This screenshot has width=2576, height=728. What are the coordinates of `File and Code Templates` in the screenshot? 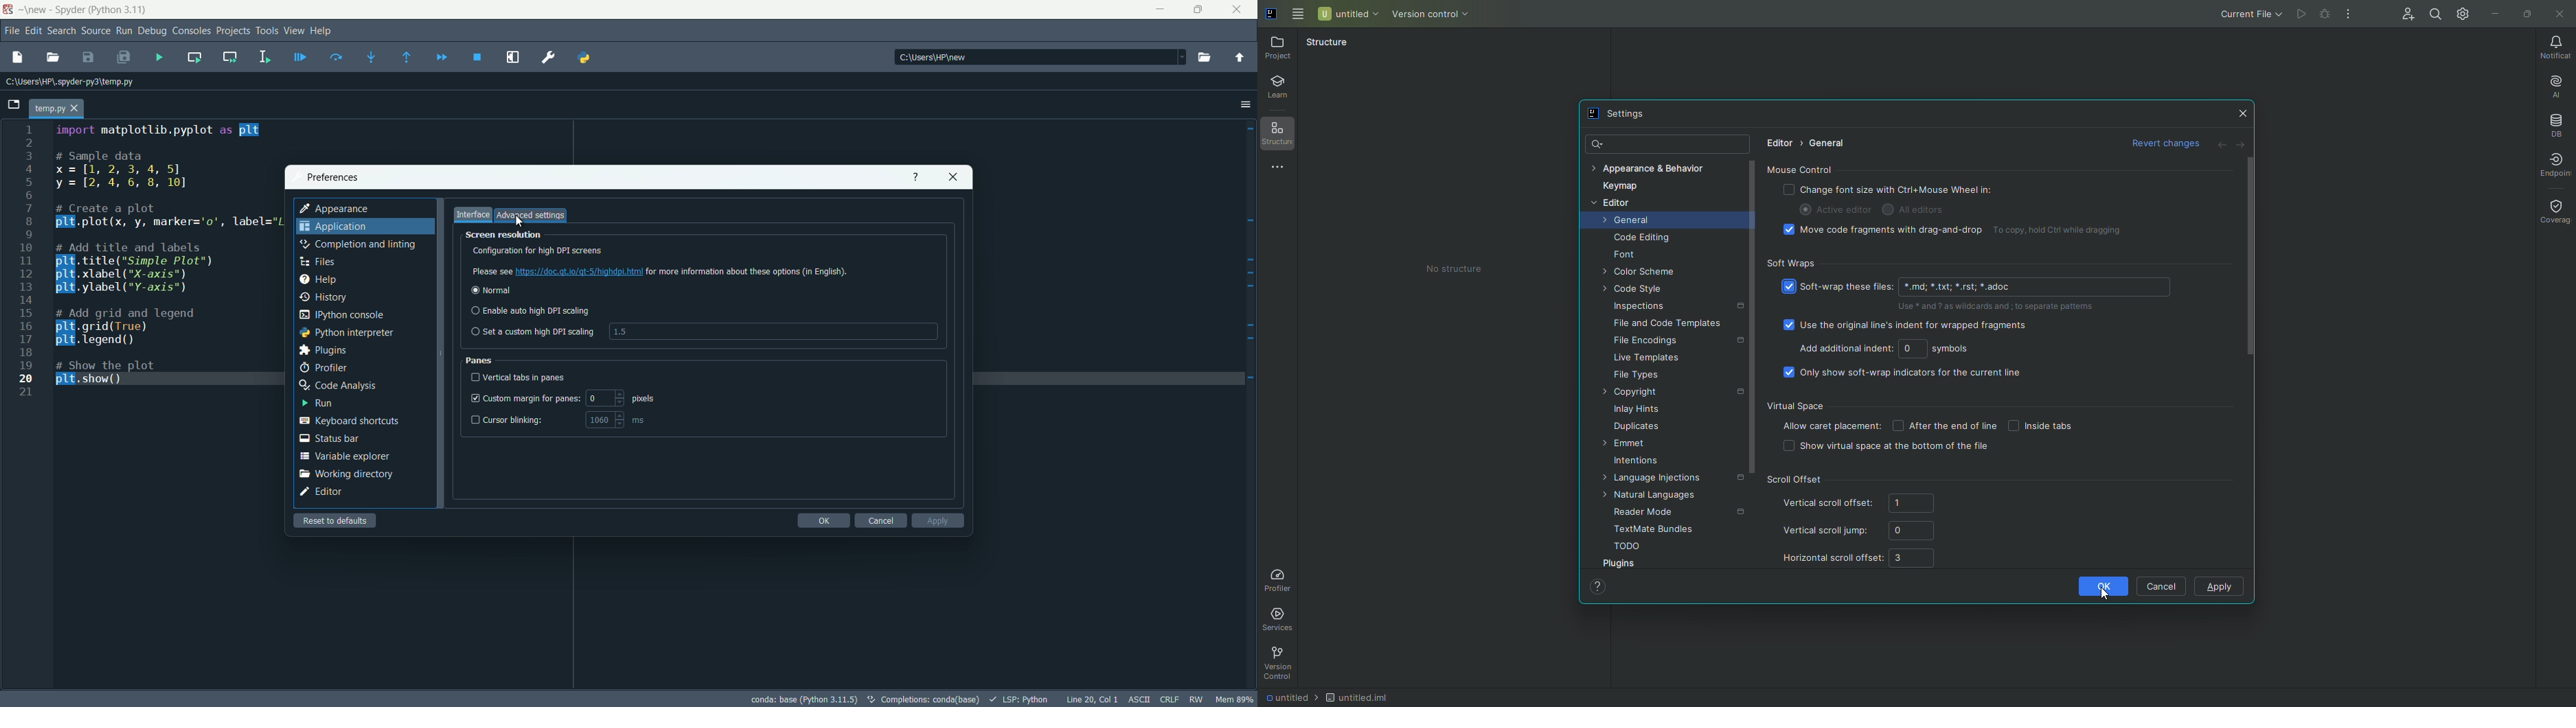 It's located at (1668, 324).